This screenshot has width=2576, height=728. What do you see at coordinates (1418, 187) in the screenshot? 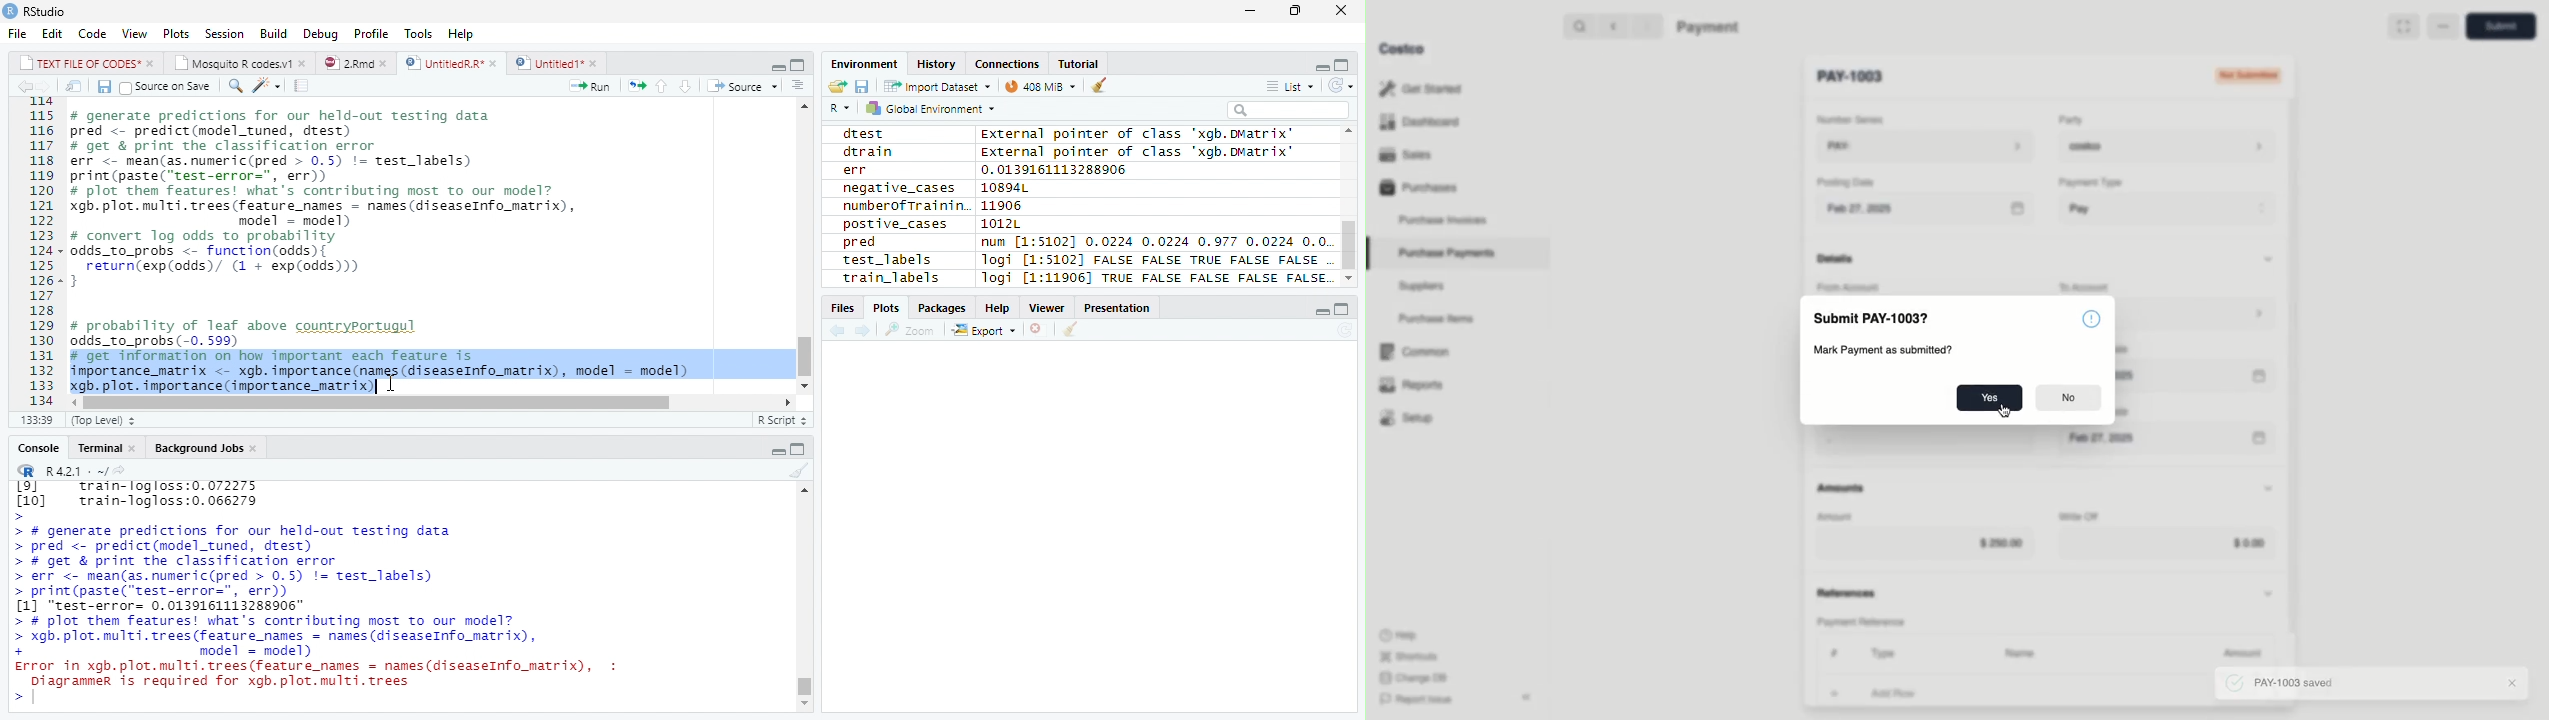
I see `Purchases` at bounding box center [1418, 187].